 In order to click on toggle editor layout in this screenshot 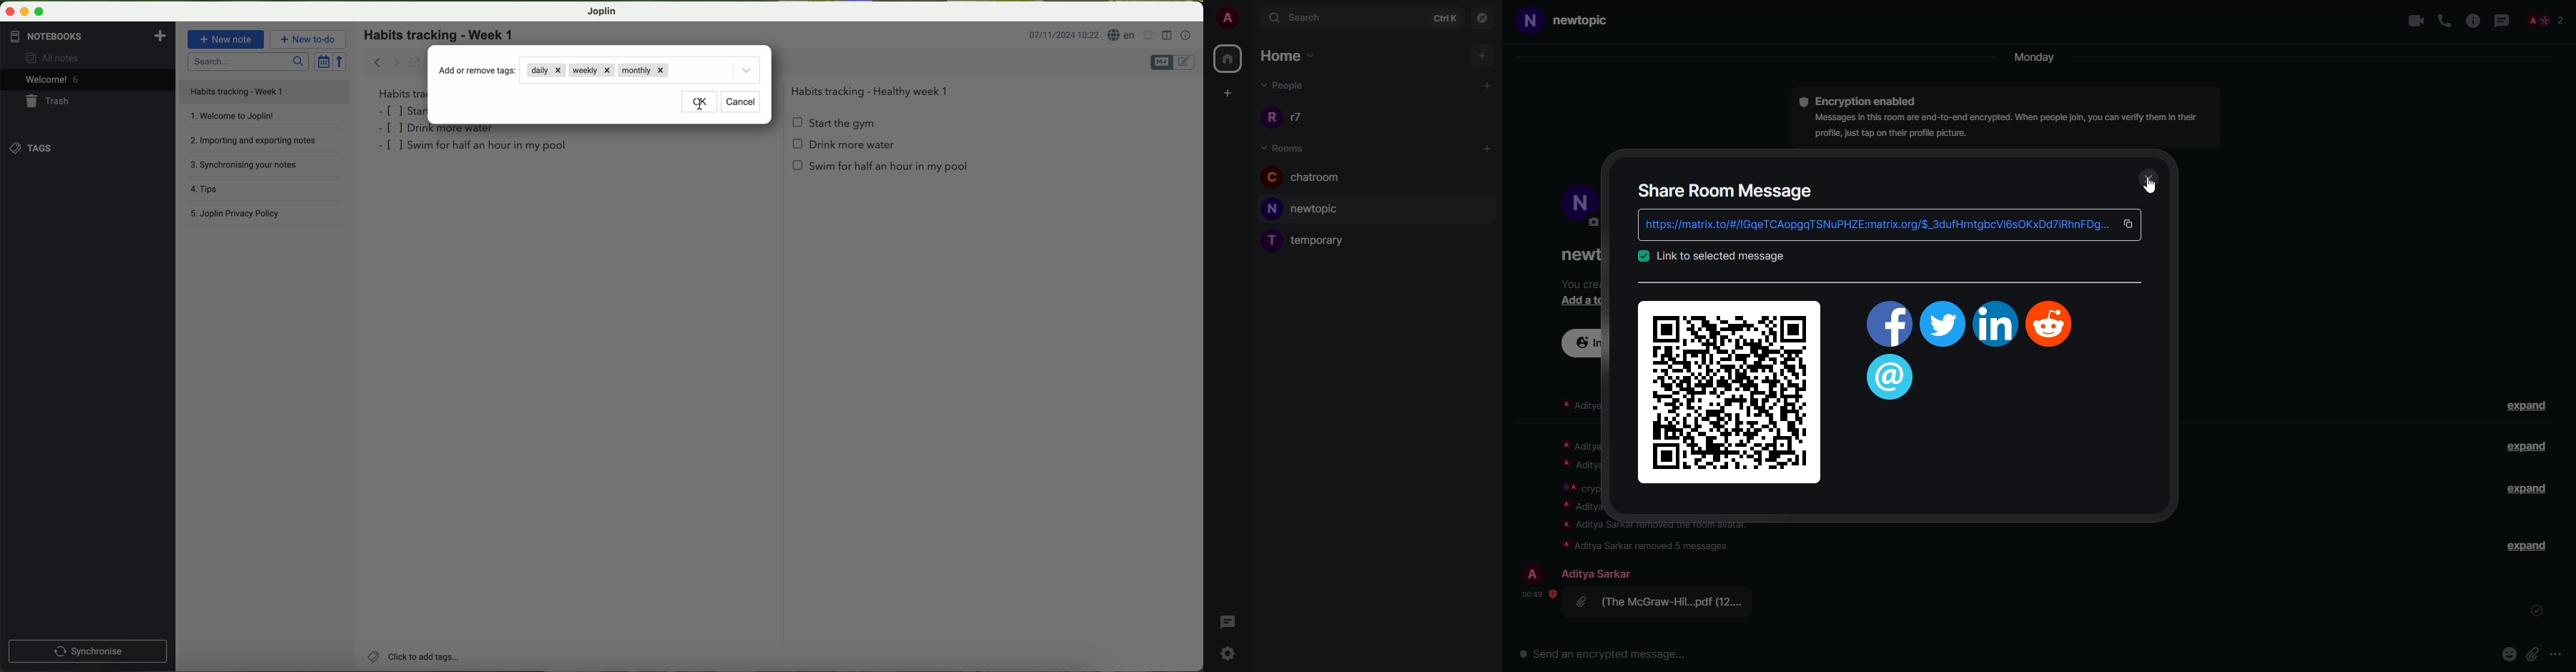, I will do `click(1168, 35)`.